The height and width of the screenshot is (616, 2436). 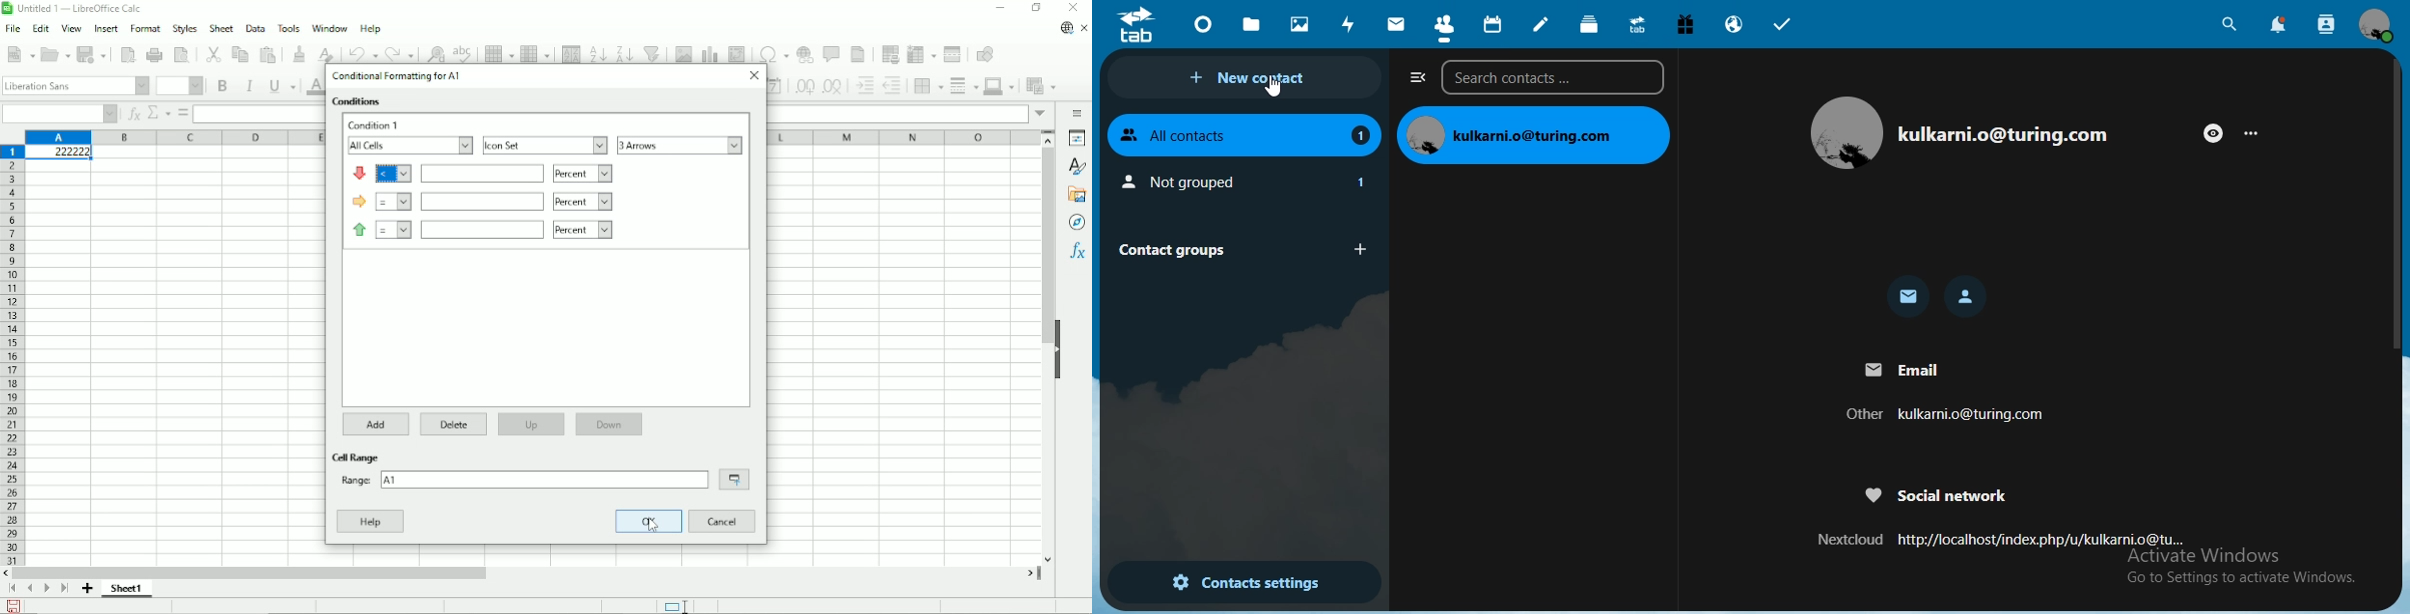 What do you see at coordinates (402, 52) in the screenshot?
I see `Redo` at bounding box center [402, 52].